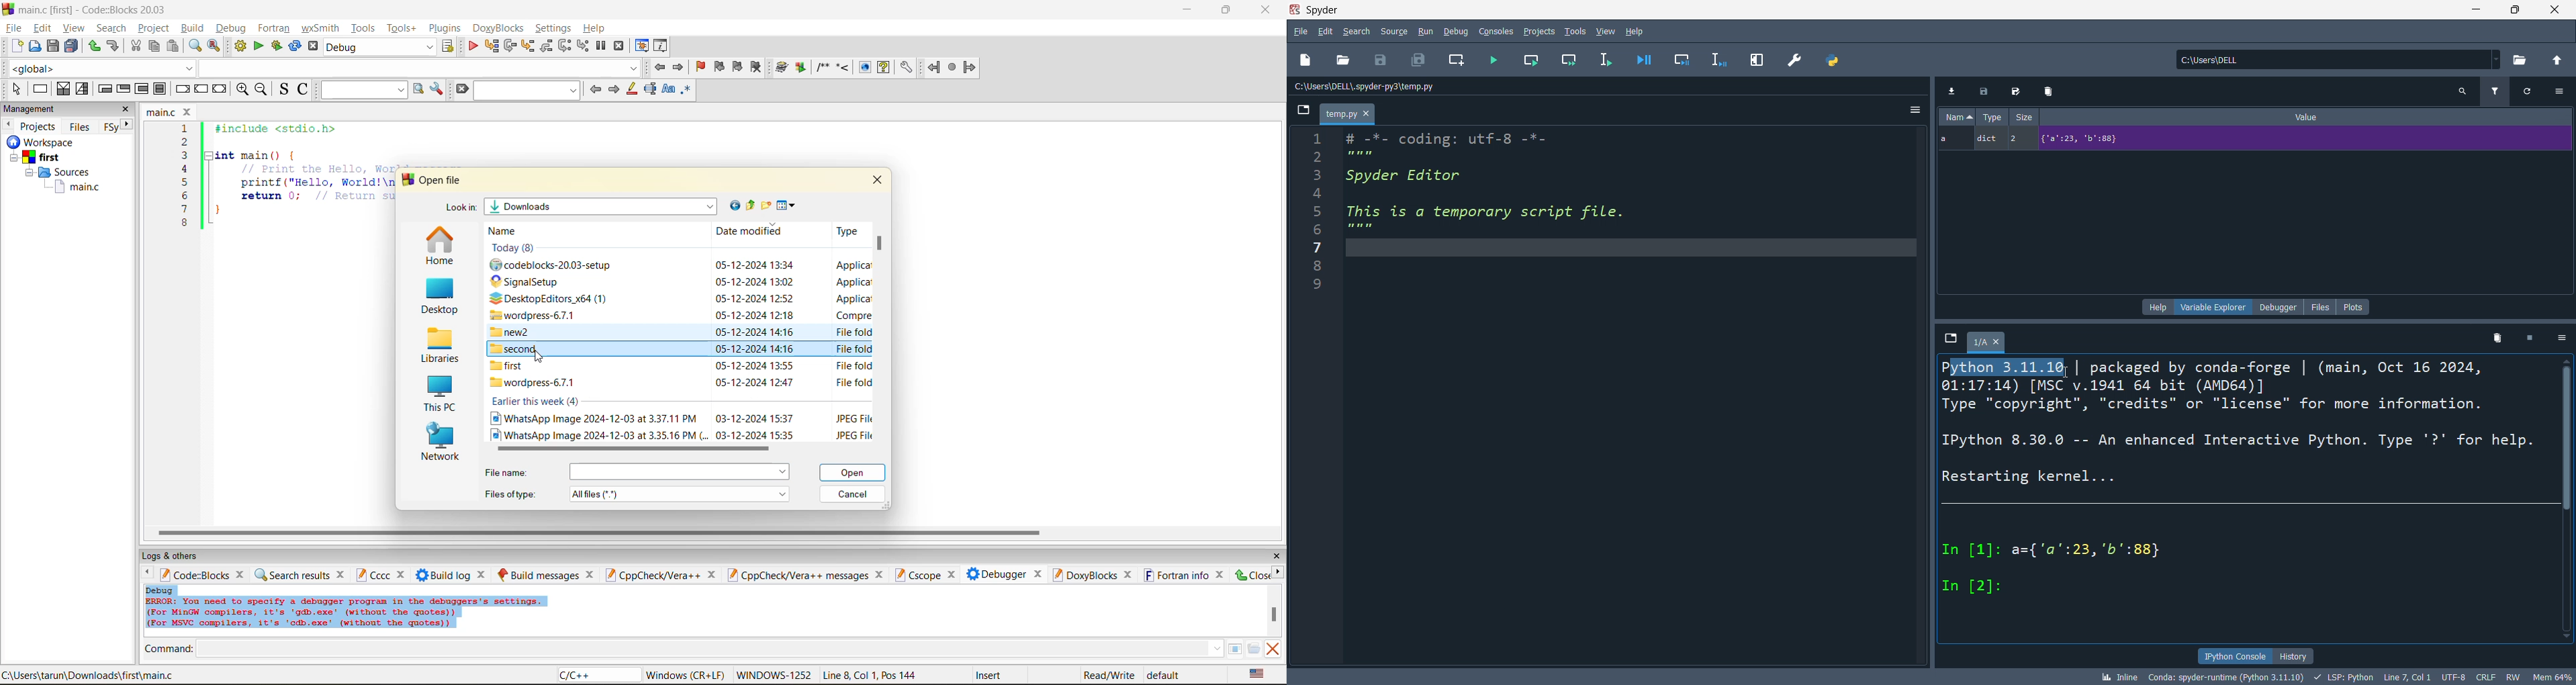  I want to click on ipython console, so click(2232, 655).